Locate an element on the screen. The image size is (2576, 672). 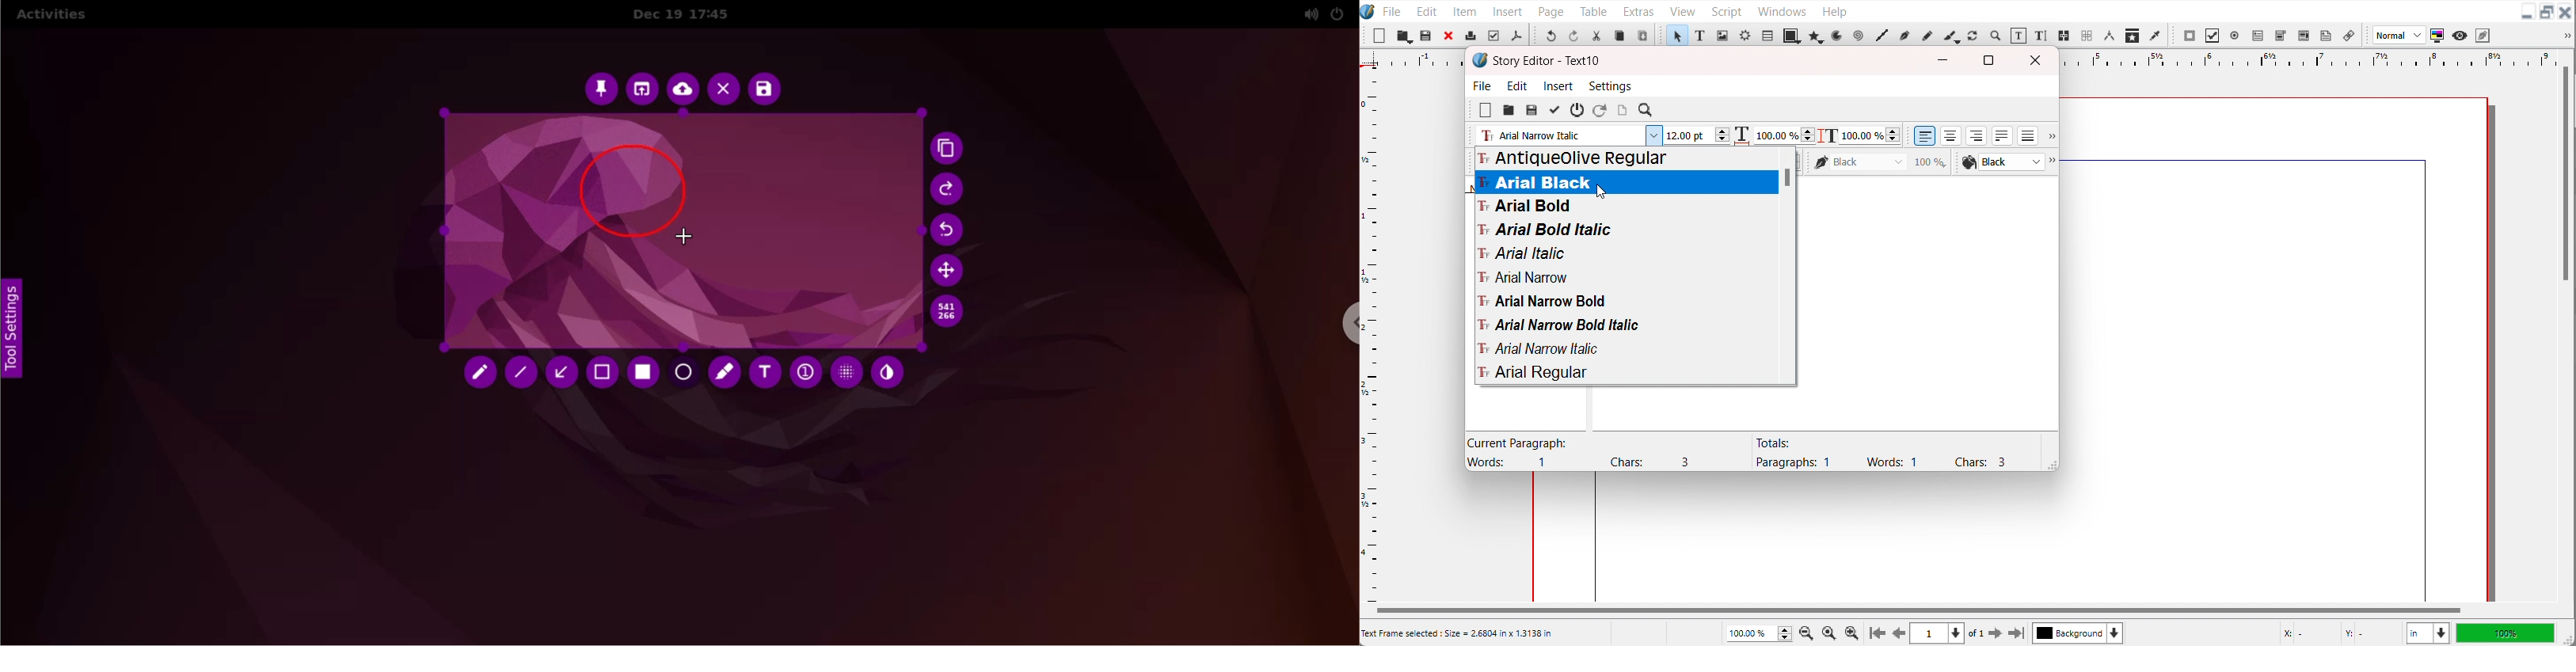
Measurements in inches is located at coordinates (2428, 633).